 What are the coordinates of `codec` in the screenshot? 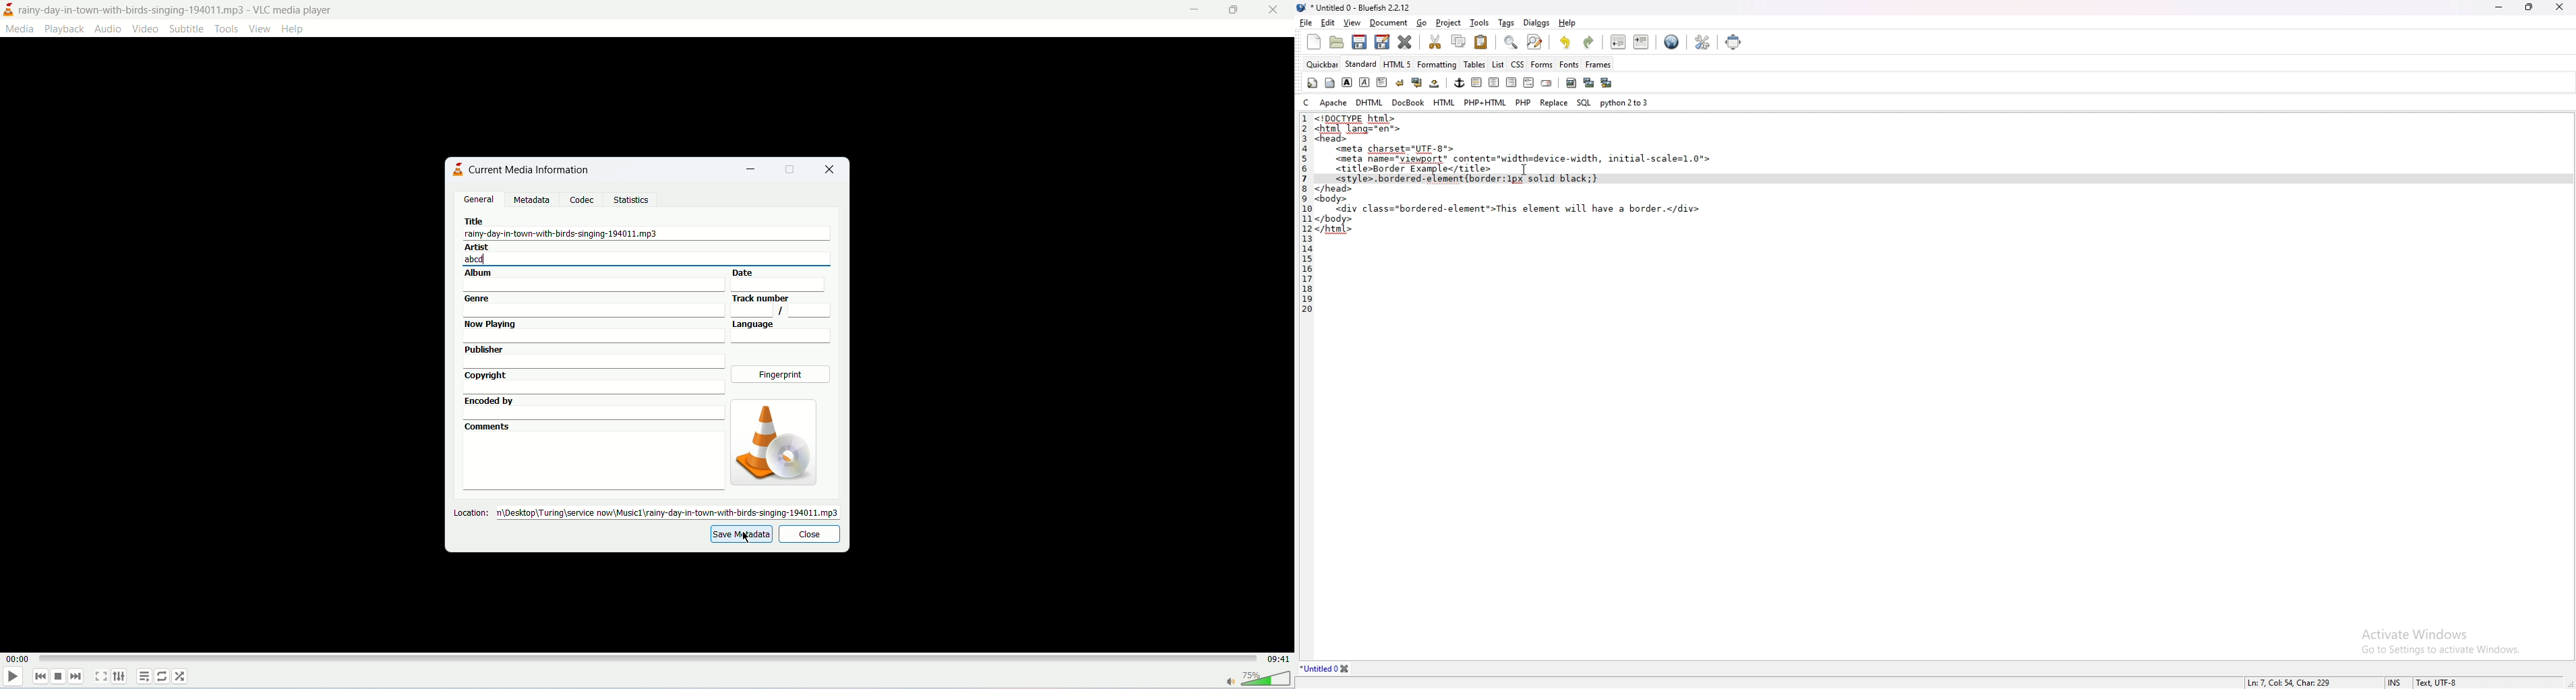 It's located at (585, 200).